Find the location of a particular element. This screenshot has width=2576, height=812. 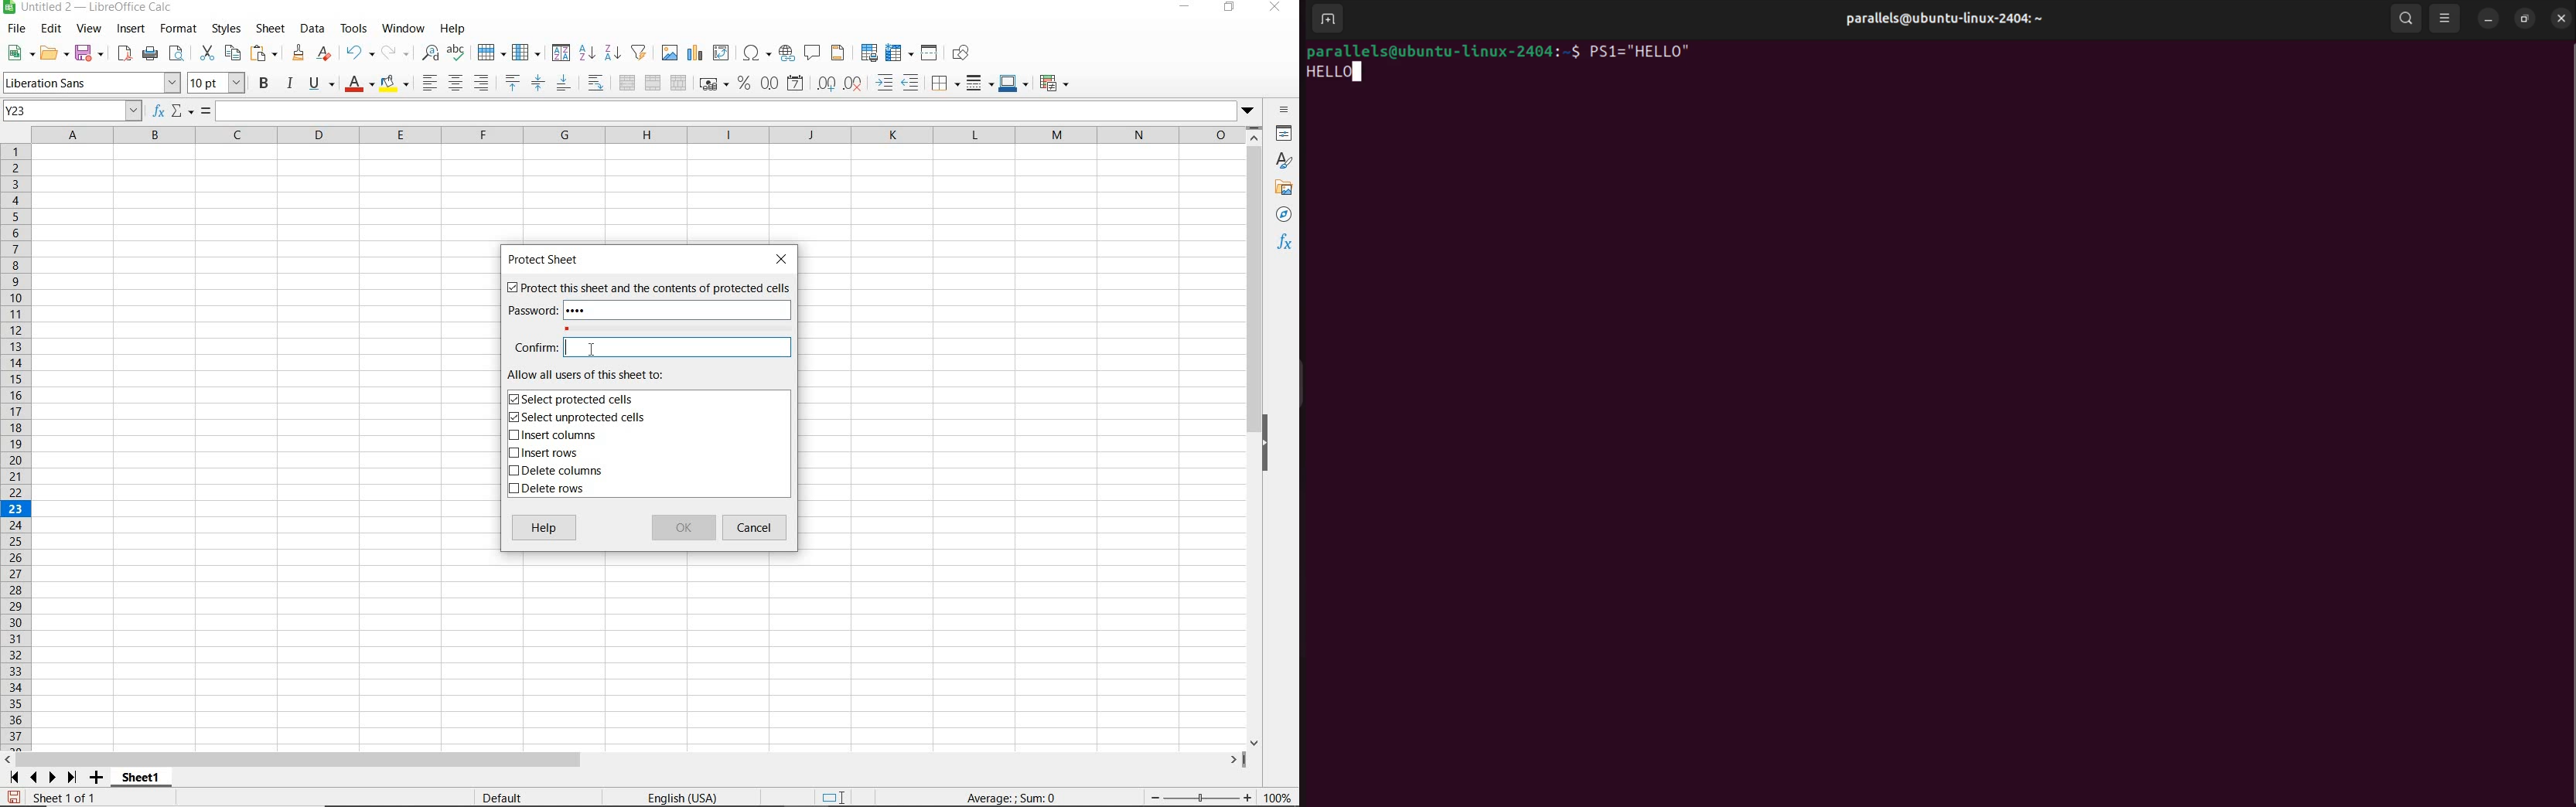

SELECT PROTECTED CELLS is located at coordinates (575, 399).